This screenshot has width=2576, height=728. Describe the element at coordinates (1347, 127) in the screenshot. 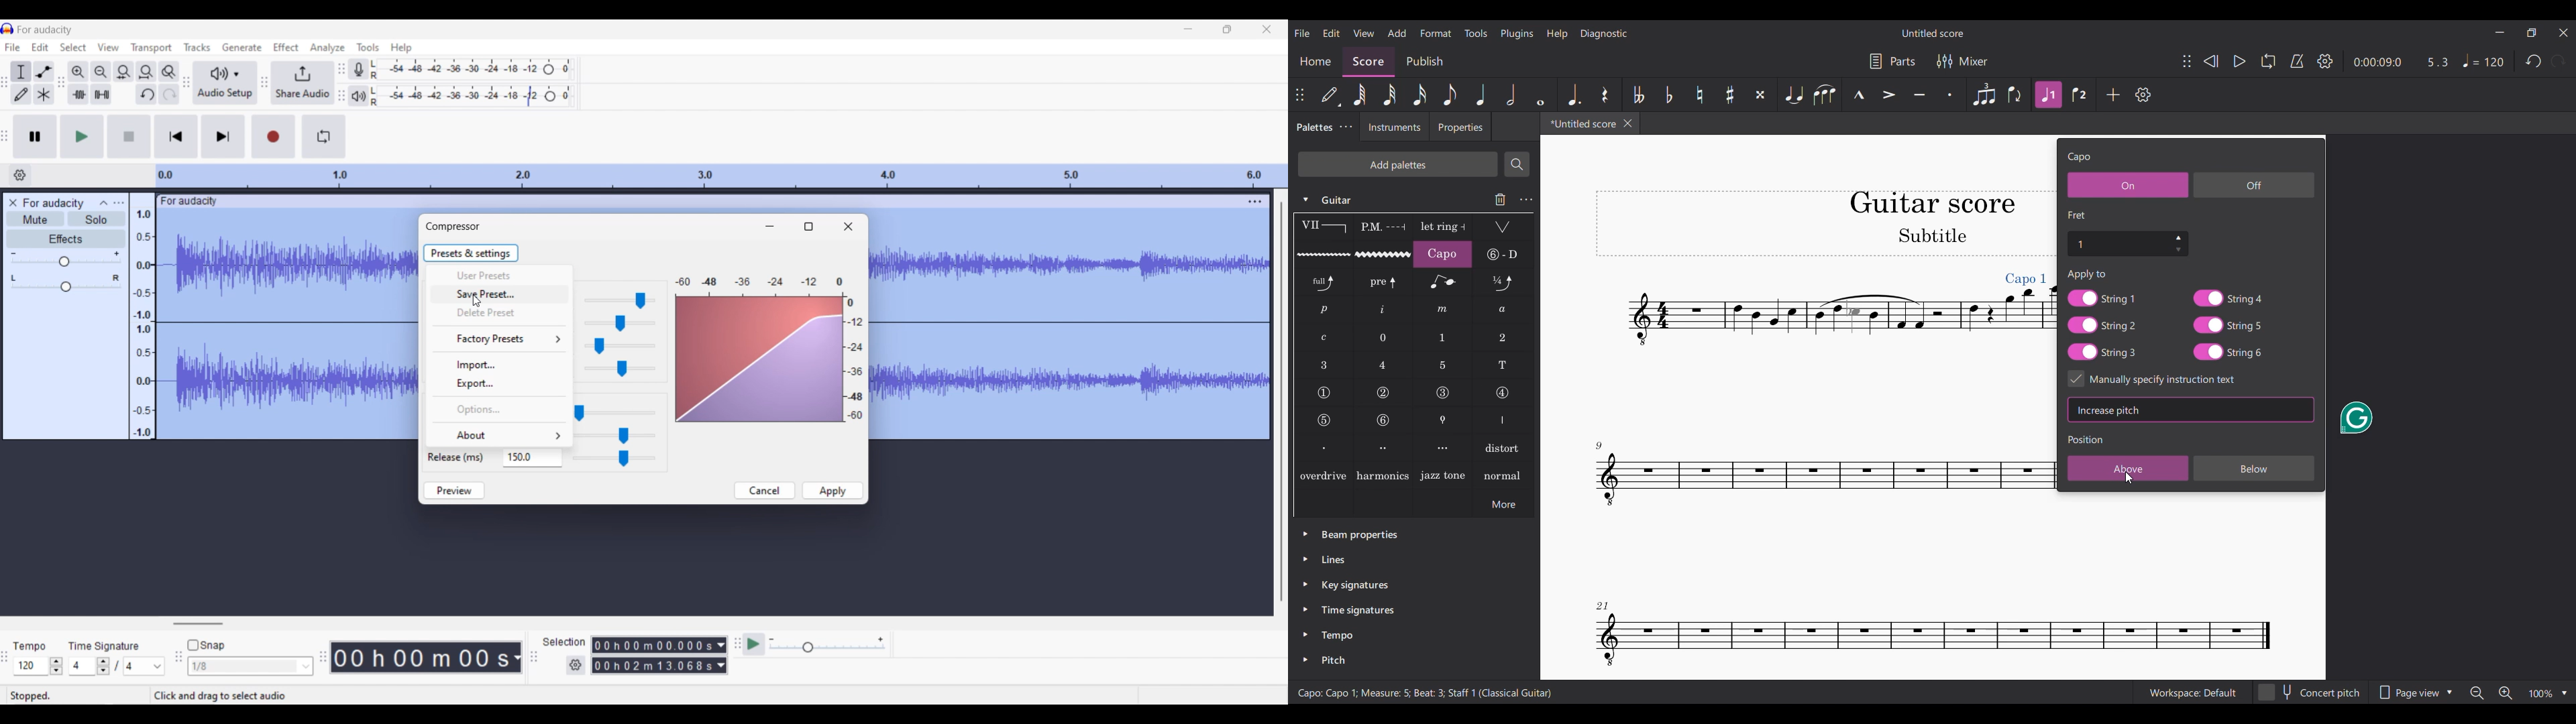

I see `Palette tab settings` at that location.